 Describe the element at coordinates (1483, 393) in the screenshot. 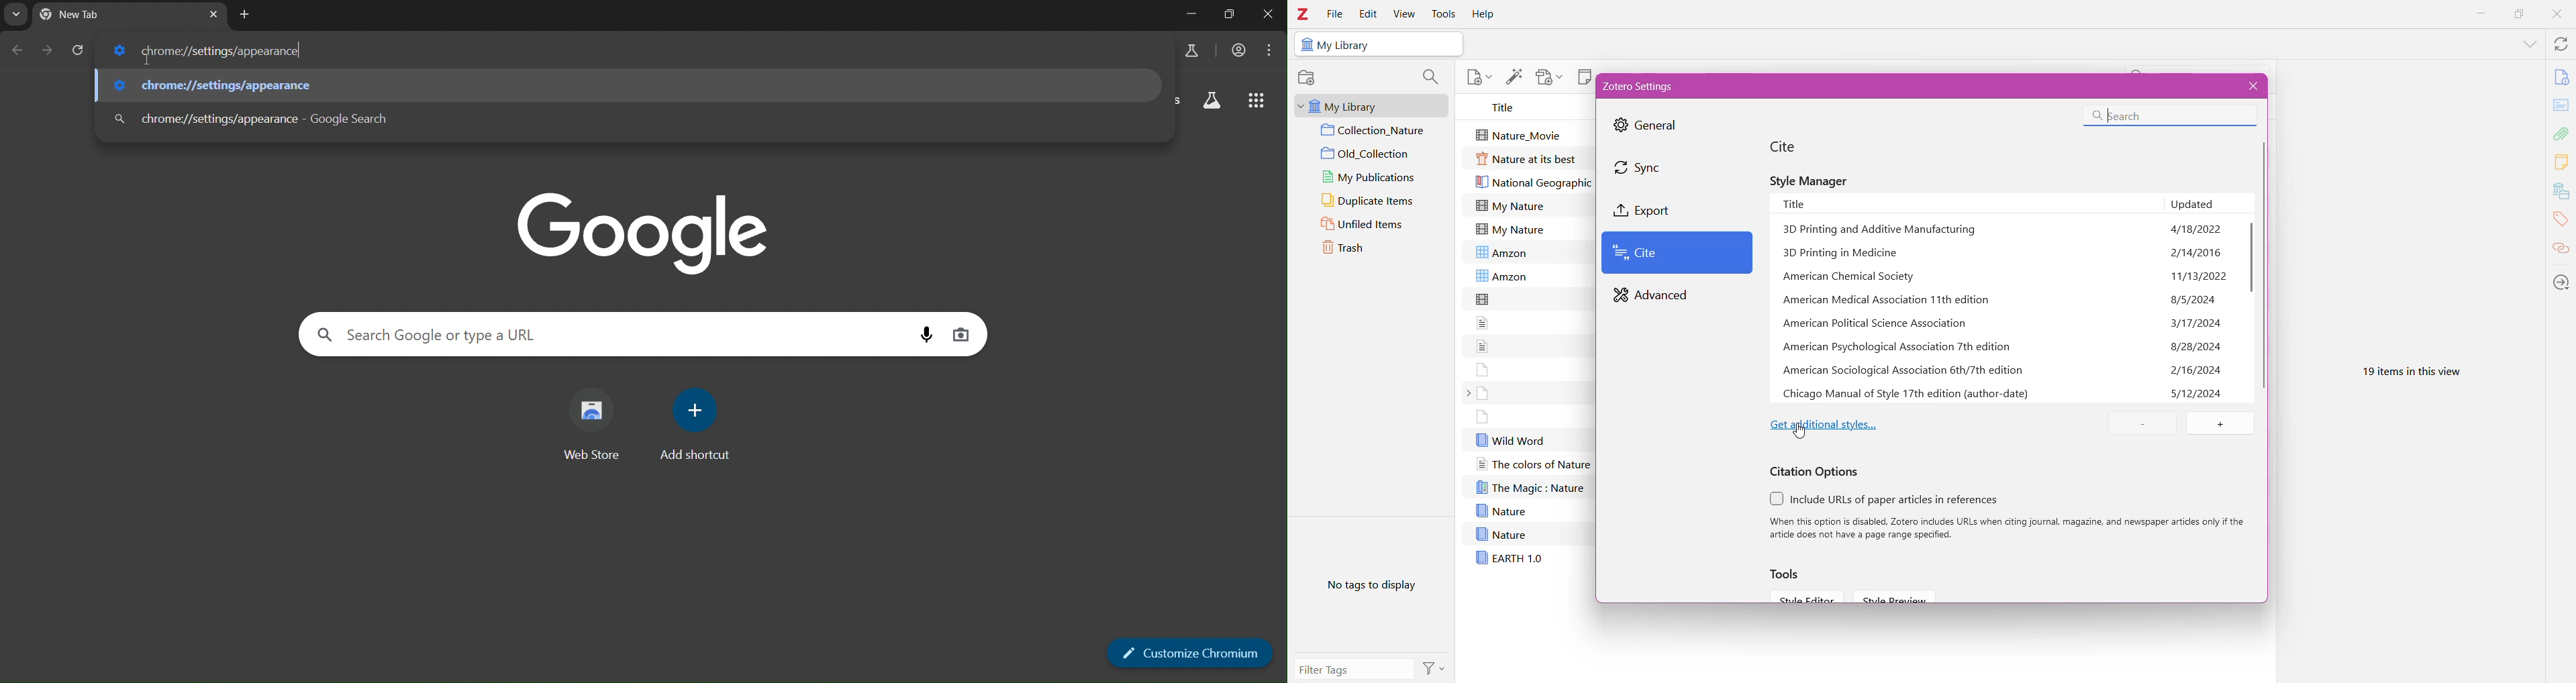

I see `file without title` at that location.